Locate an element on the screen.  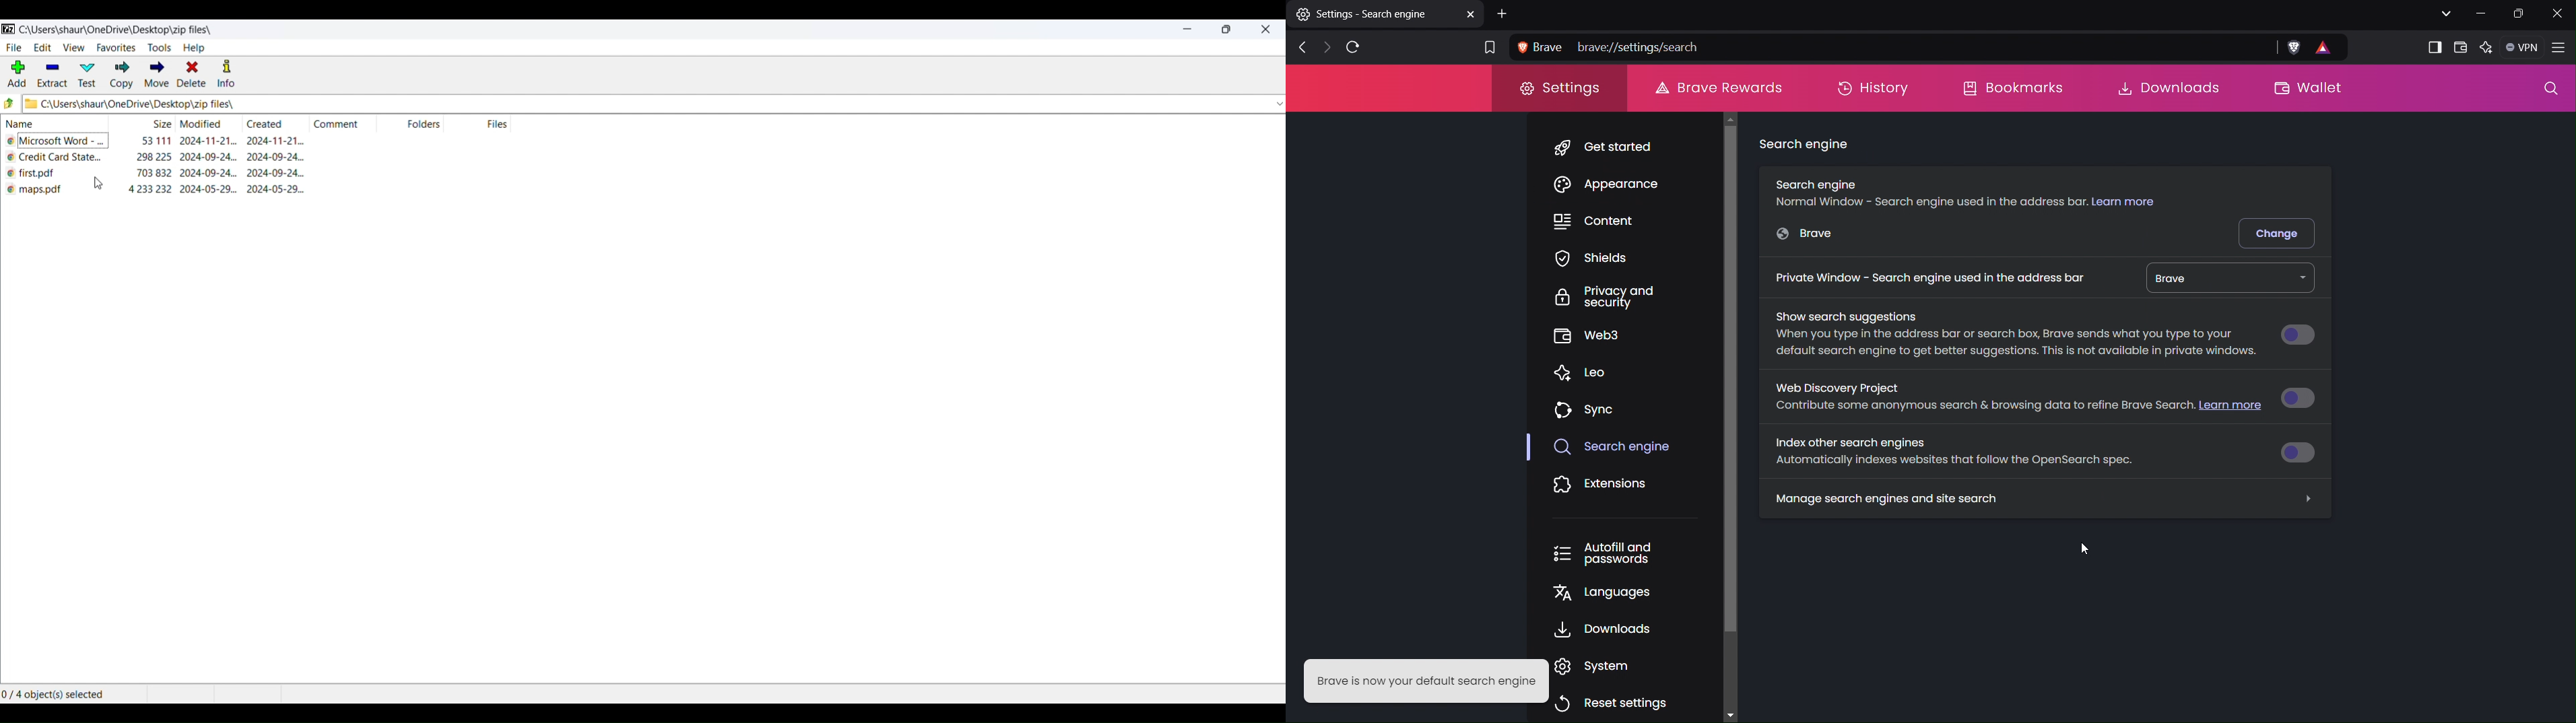
Brave Shield is located at coordinates (2293, 48).